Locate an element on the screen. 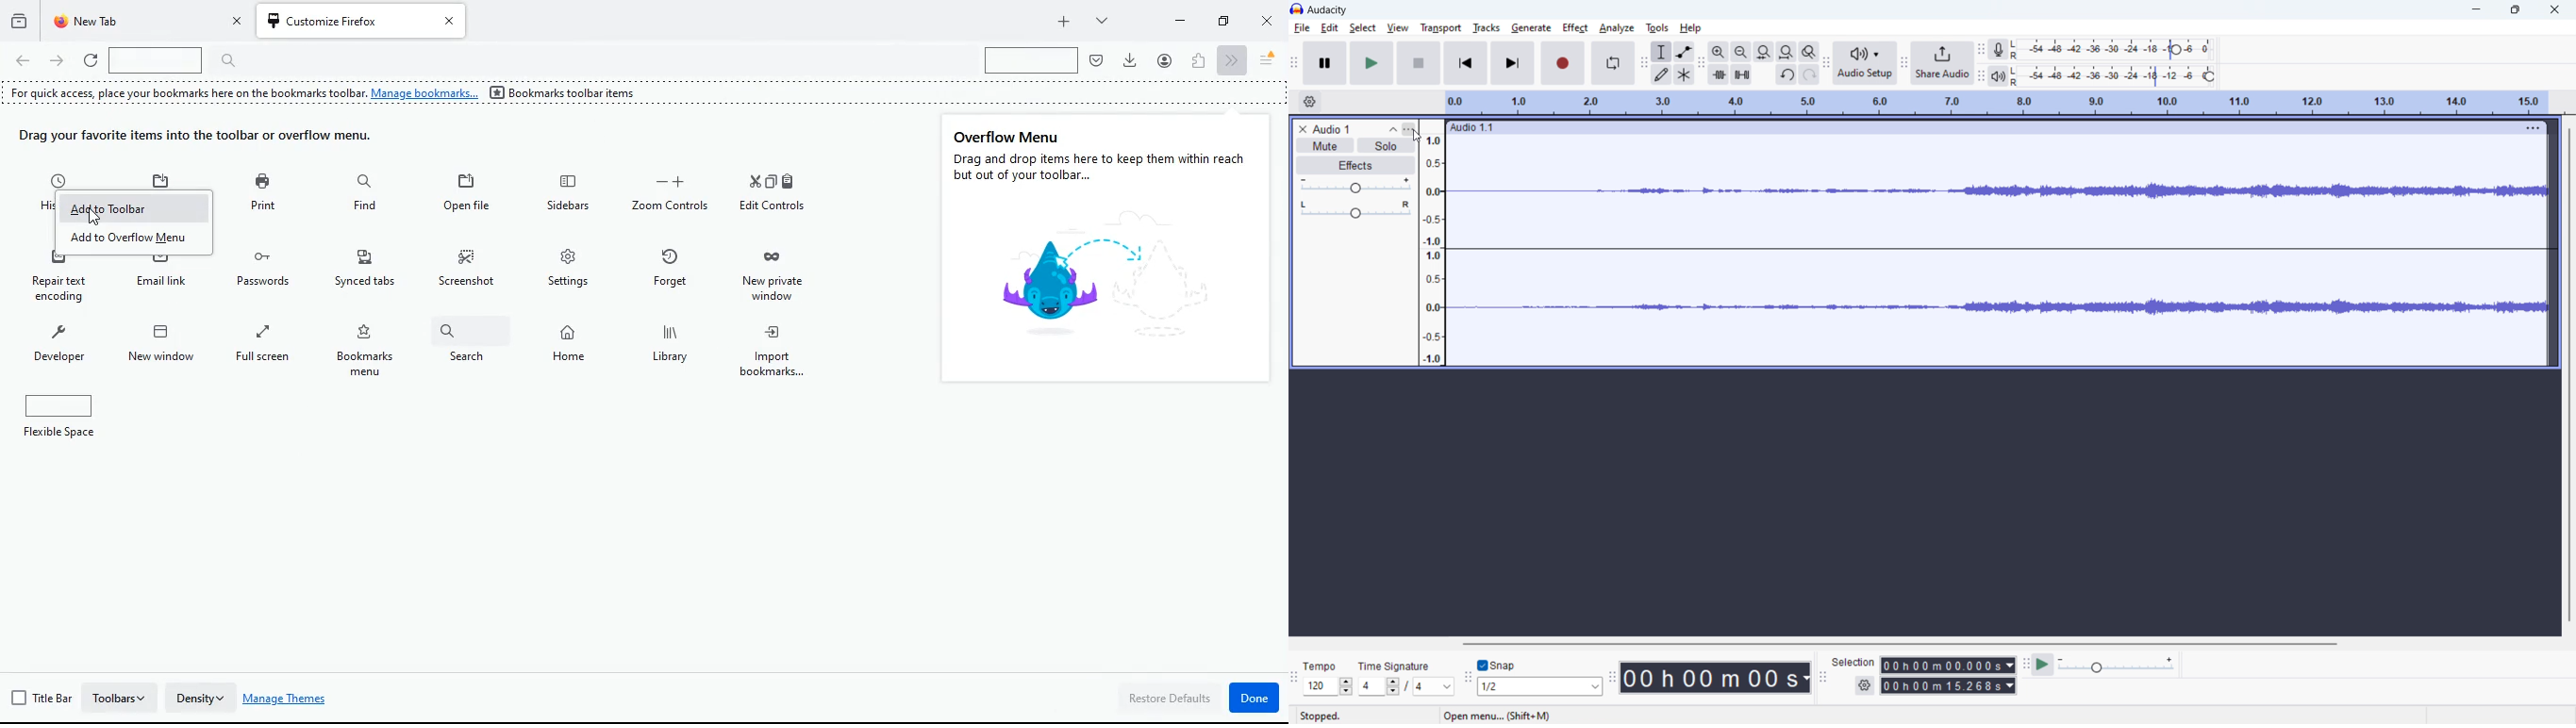 This screenshot has width=2576, height=728. playback meter toolbar is located at coordinates (1981, 76).